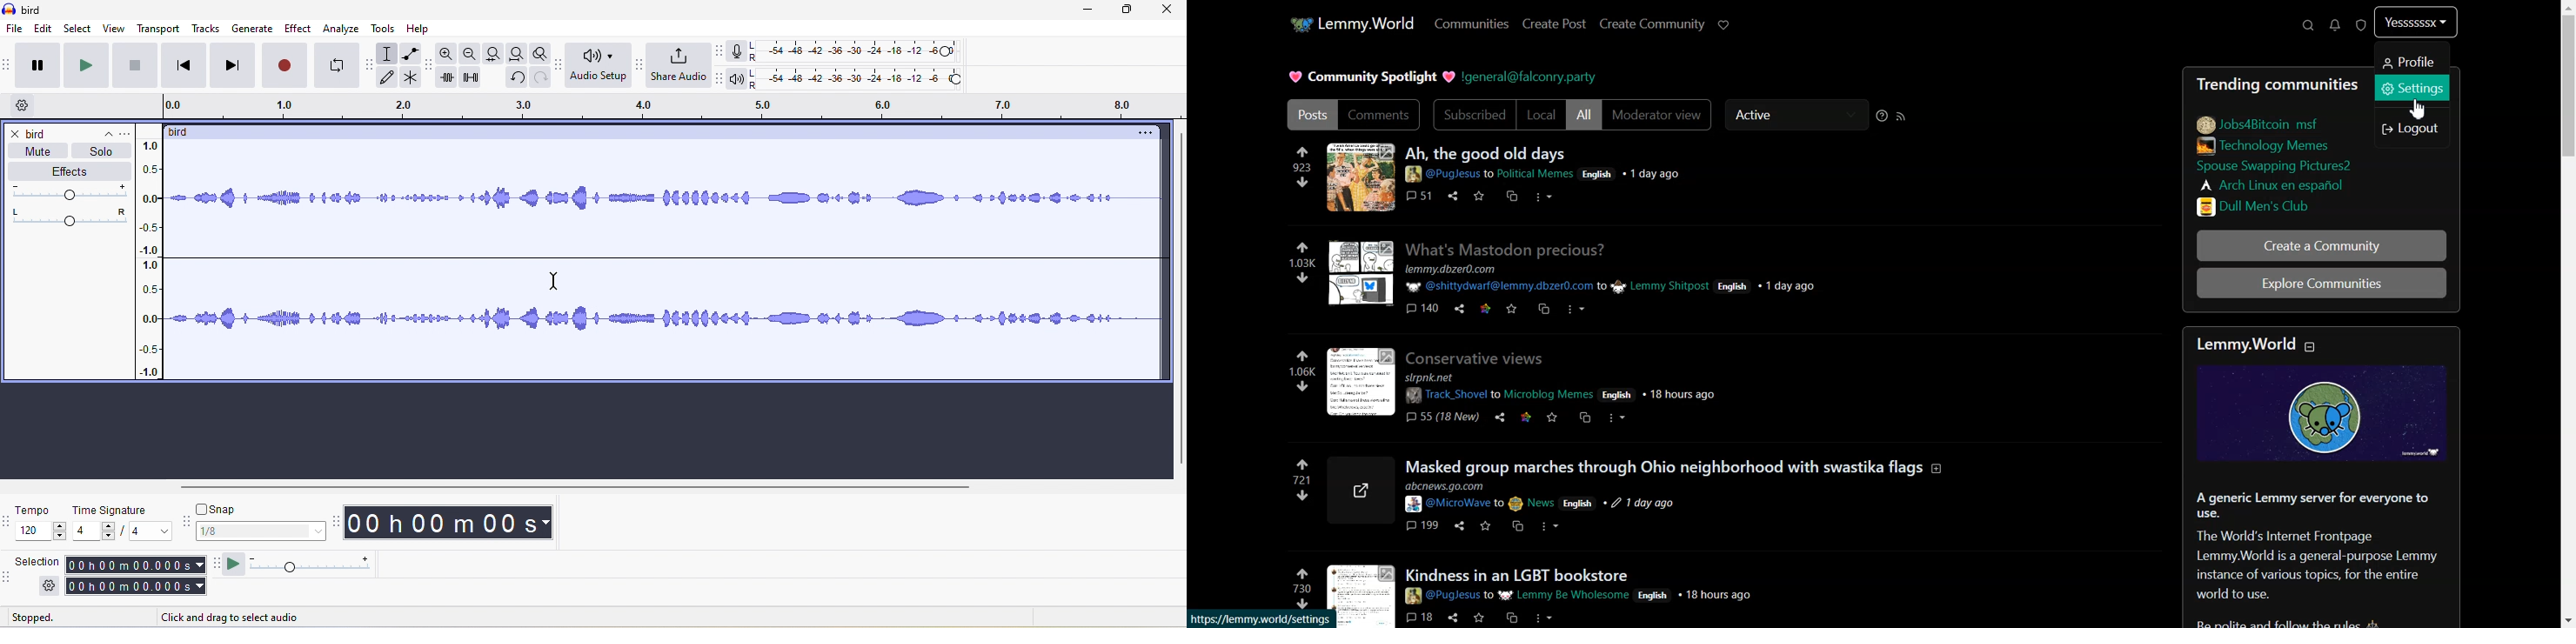 This screenshot has width=2576, height=644. Describe the element at coordinates (186, 65) in the screenshot. I see `skip to start` at that location.